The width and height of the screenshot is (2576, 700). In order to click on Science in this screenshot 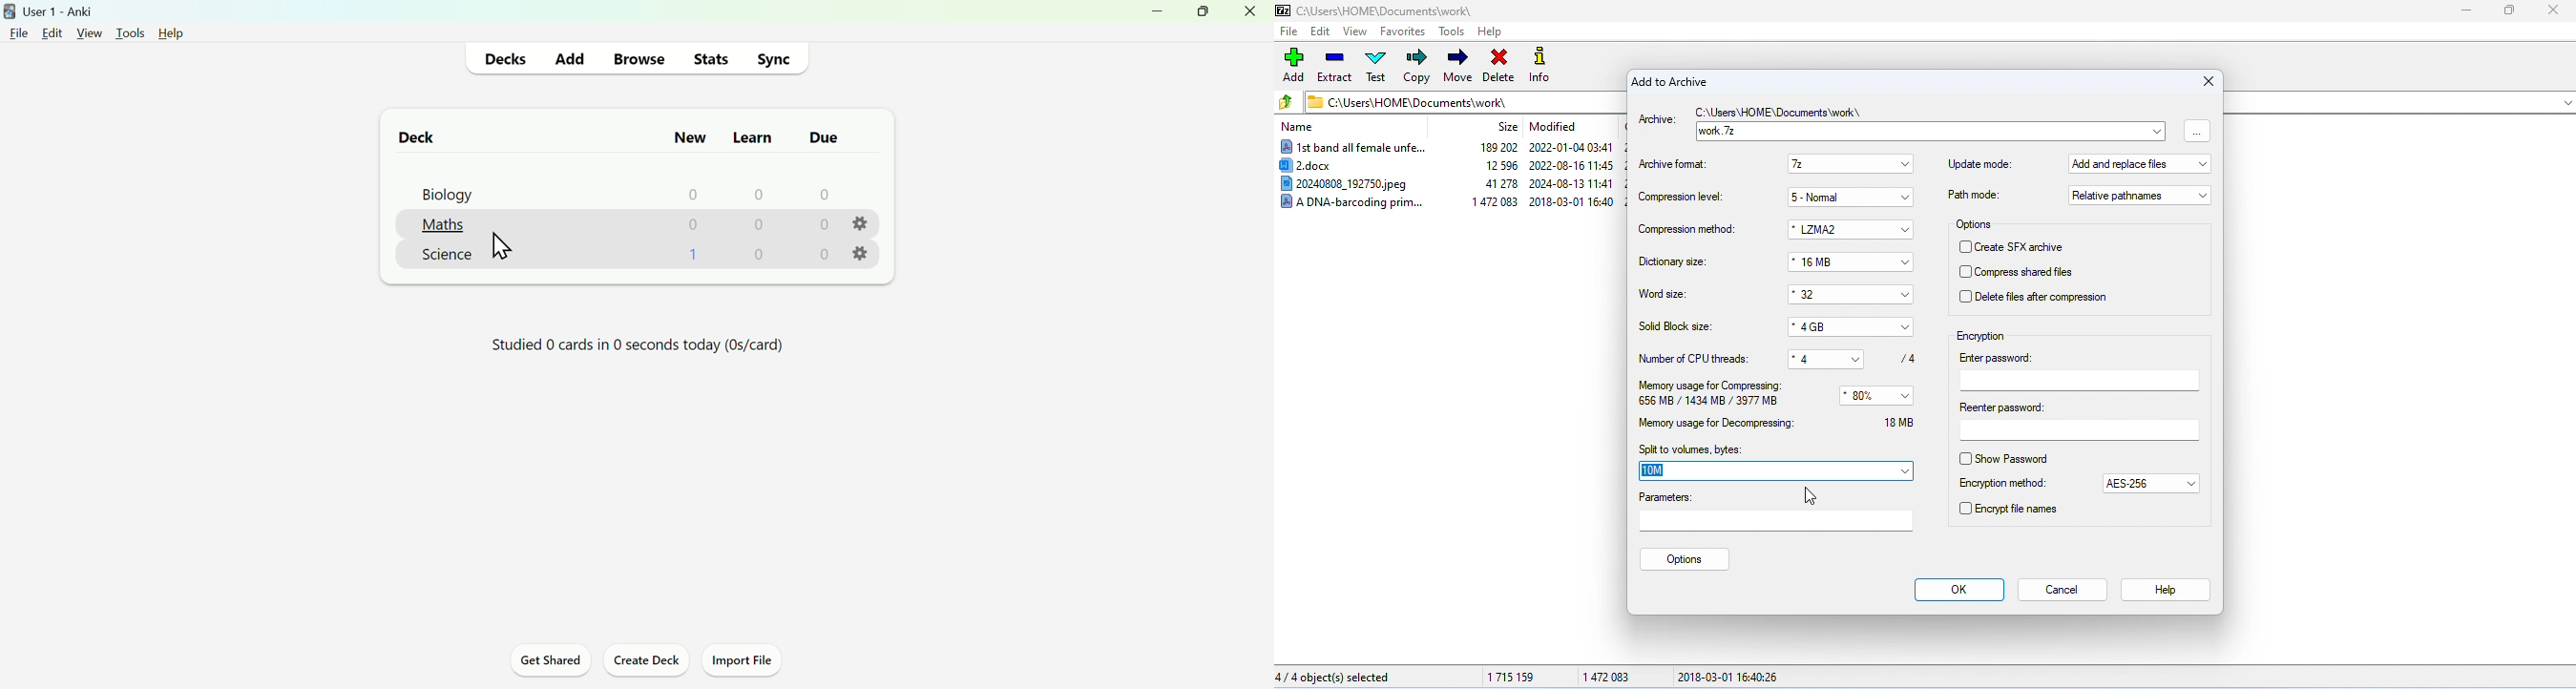, I will do `click(447, 254)`.